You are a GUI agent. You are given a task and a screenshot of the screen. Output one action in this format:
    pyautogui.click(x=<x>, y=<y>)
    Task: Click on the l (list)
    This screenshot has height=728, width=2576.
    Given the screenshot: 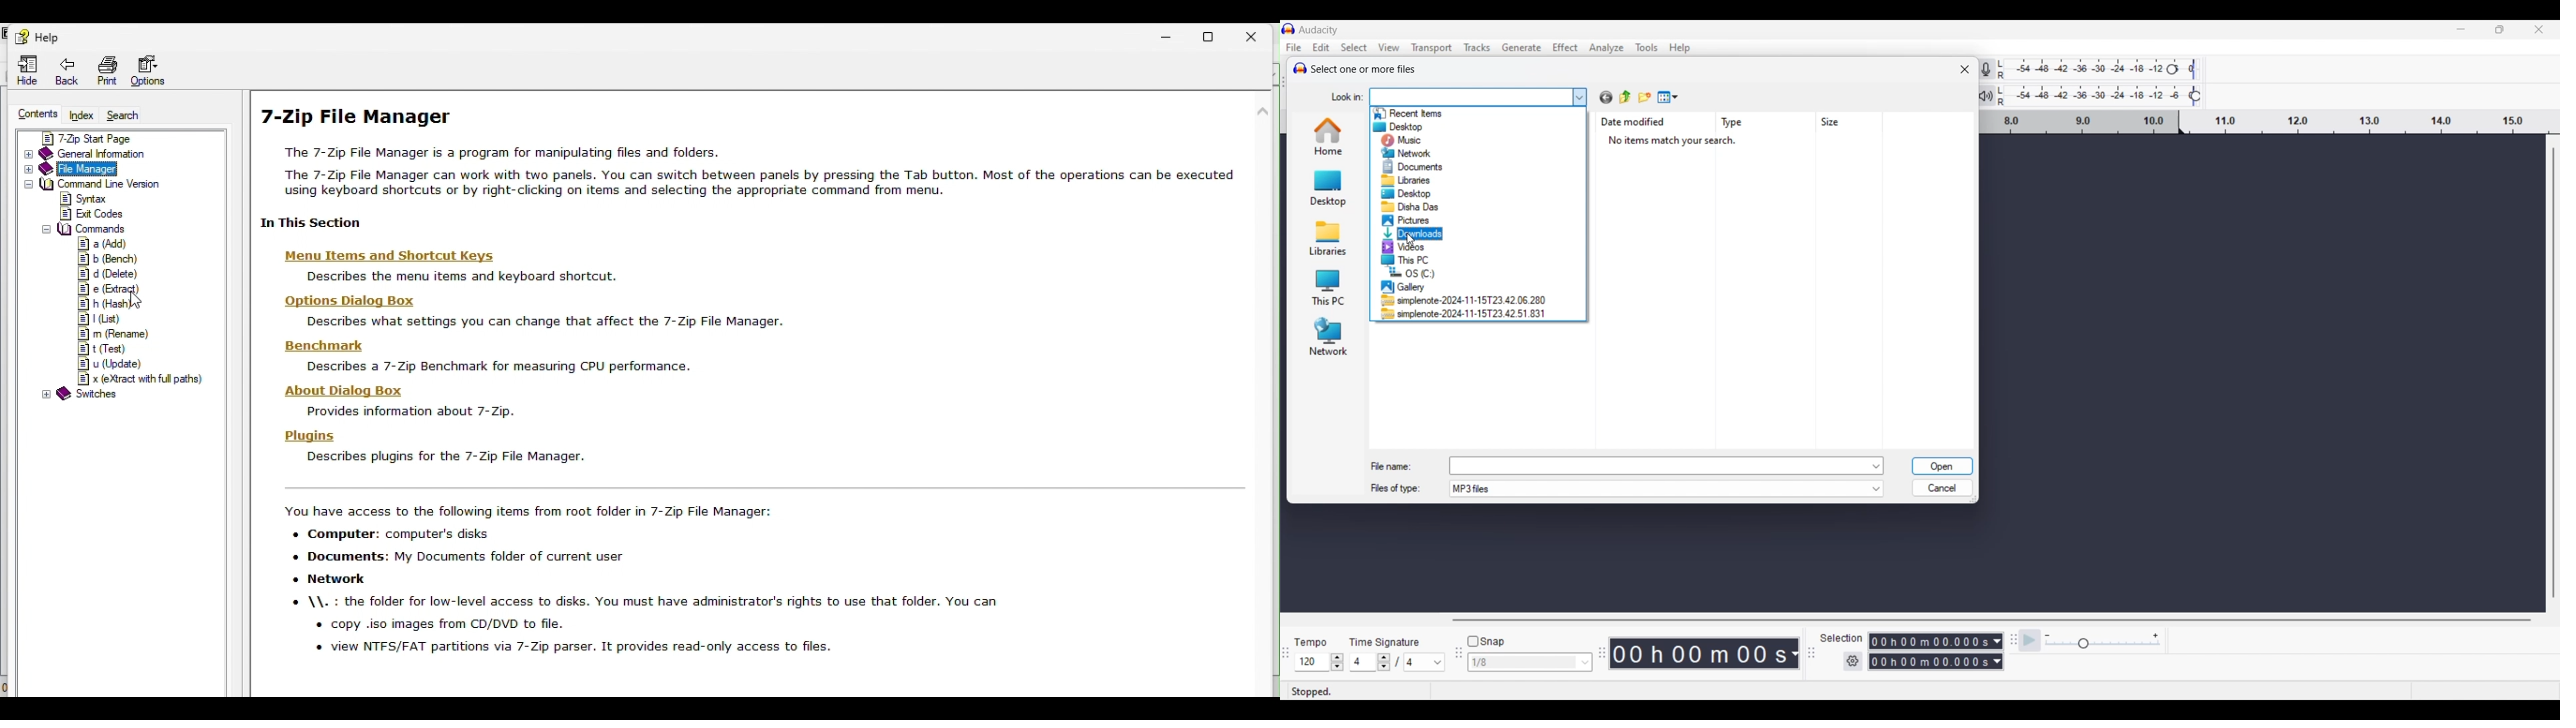 What is the action you would take?
    pyautogui.click(x=98, y=319)
    